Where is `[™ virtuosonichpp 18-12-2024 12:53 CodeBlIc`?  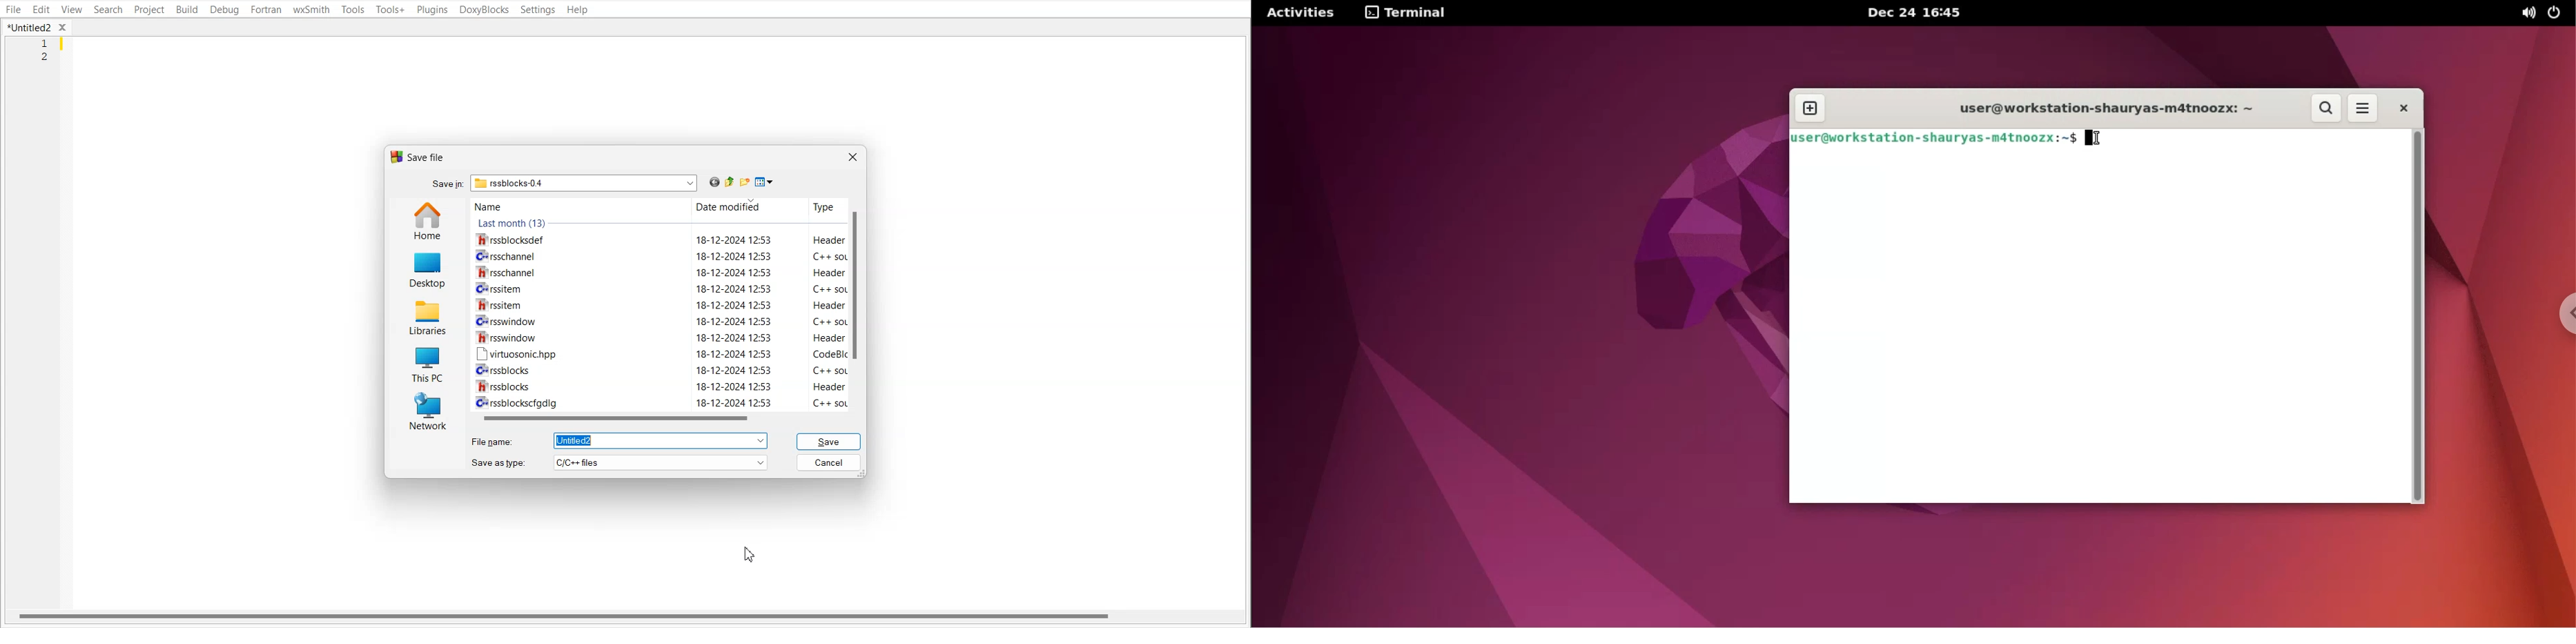 [™ virtuosonichpp 18-12-2024 12:53 CodeBlIc is located at coordinates (659, 352).